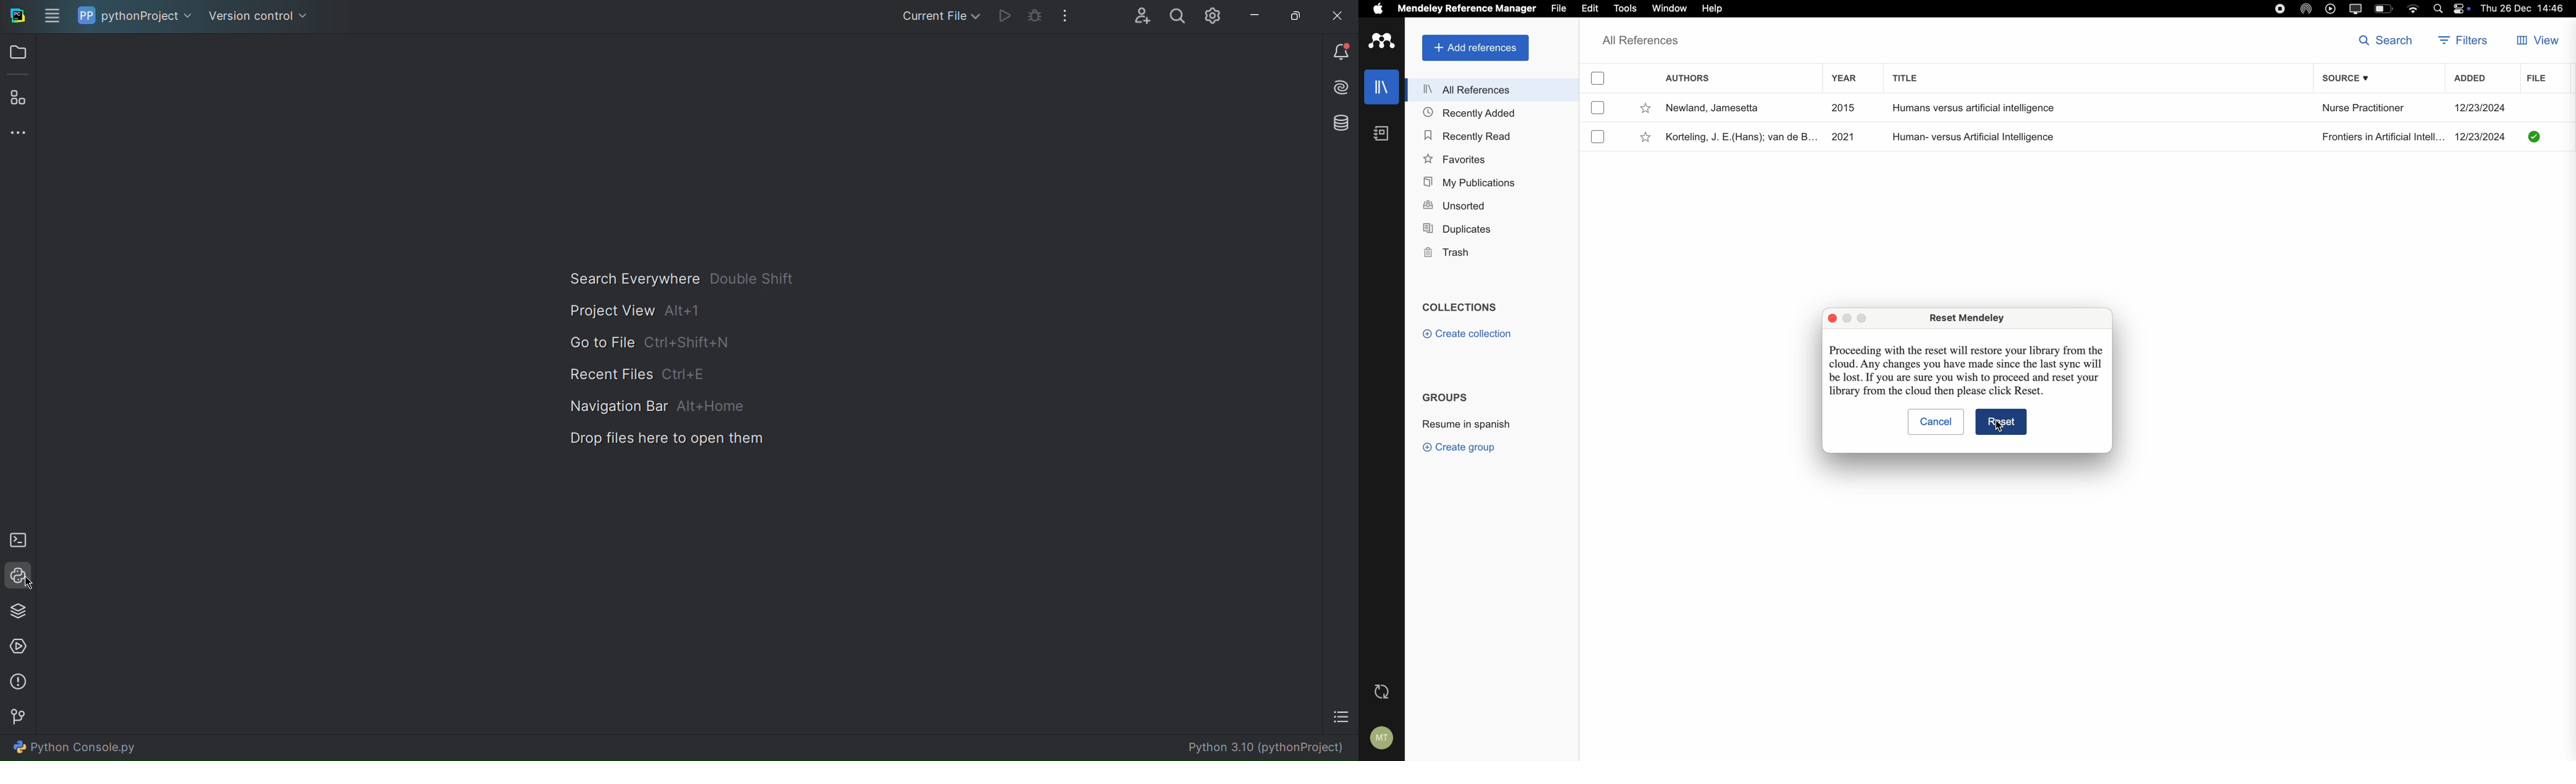 The width and height of the screenshot is (2576, 784). I want to click on wifi, so click(2416, 9).